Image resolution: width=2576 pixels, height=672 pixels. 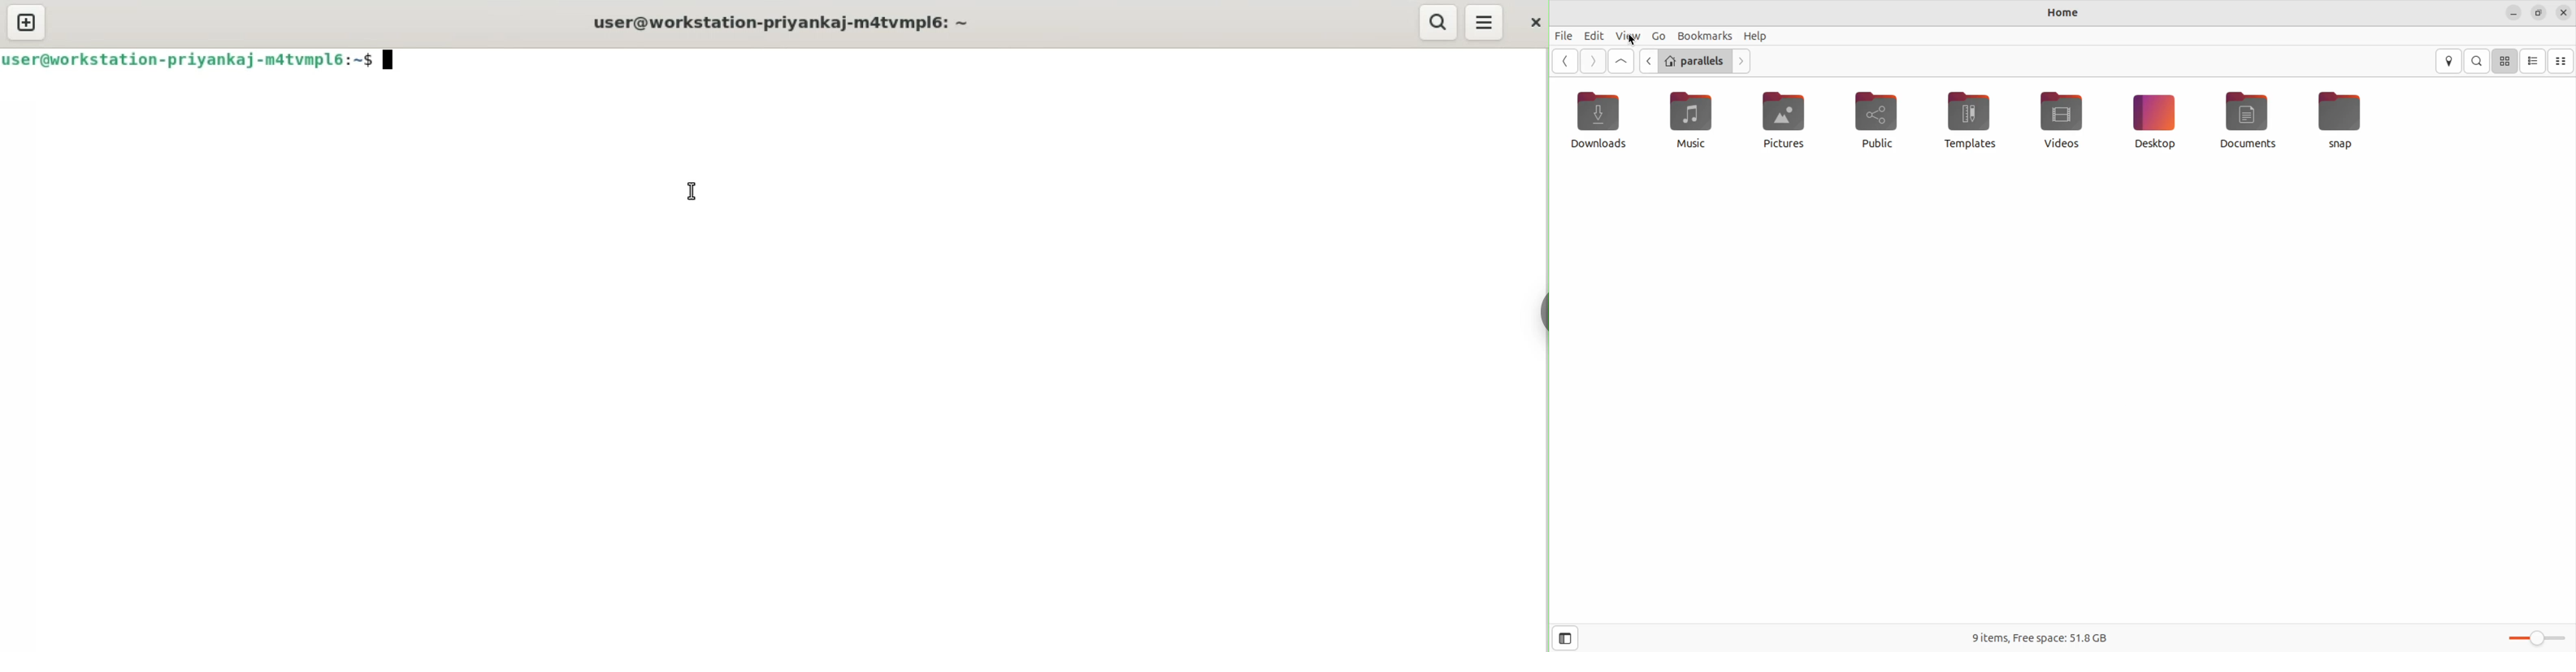 What do you see at coordinates (1647, 61) in the screenshot?
I see `previous` at bounding box center [1647, 61].